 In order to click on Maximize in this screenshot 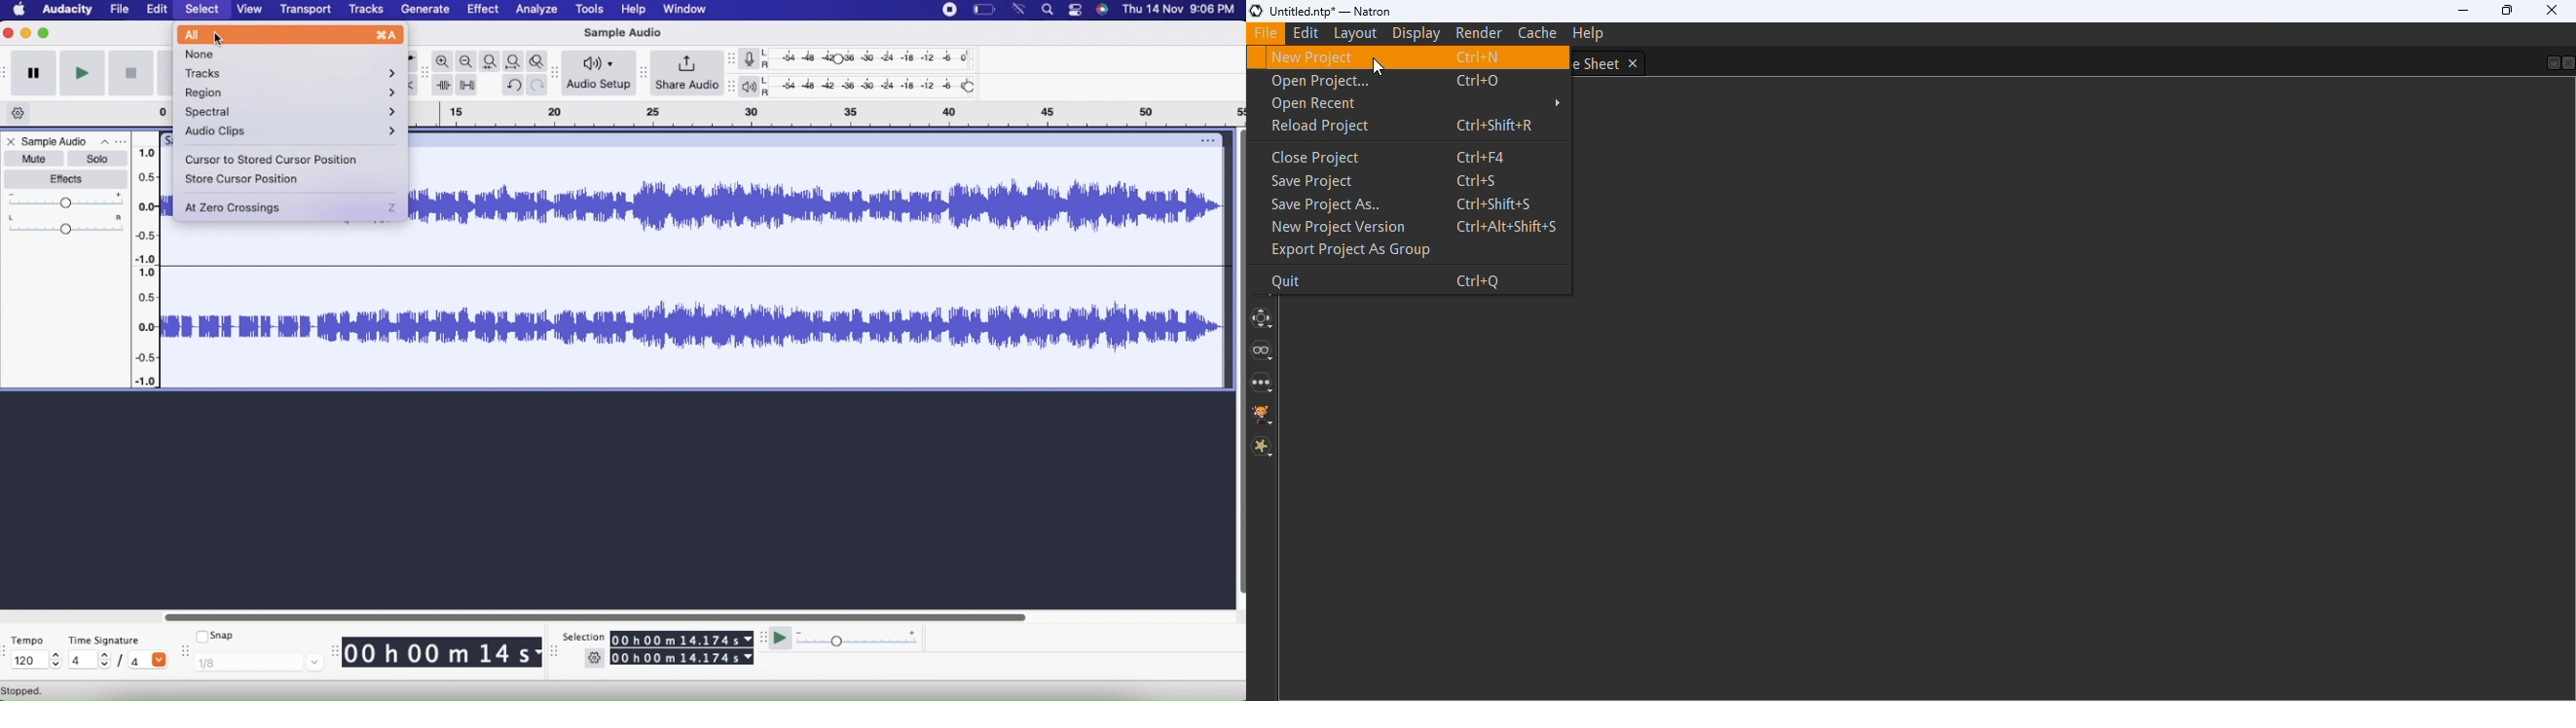, I will do `click(46, 31)`.